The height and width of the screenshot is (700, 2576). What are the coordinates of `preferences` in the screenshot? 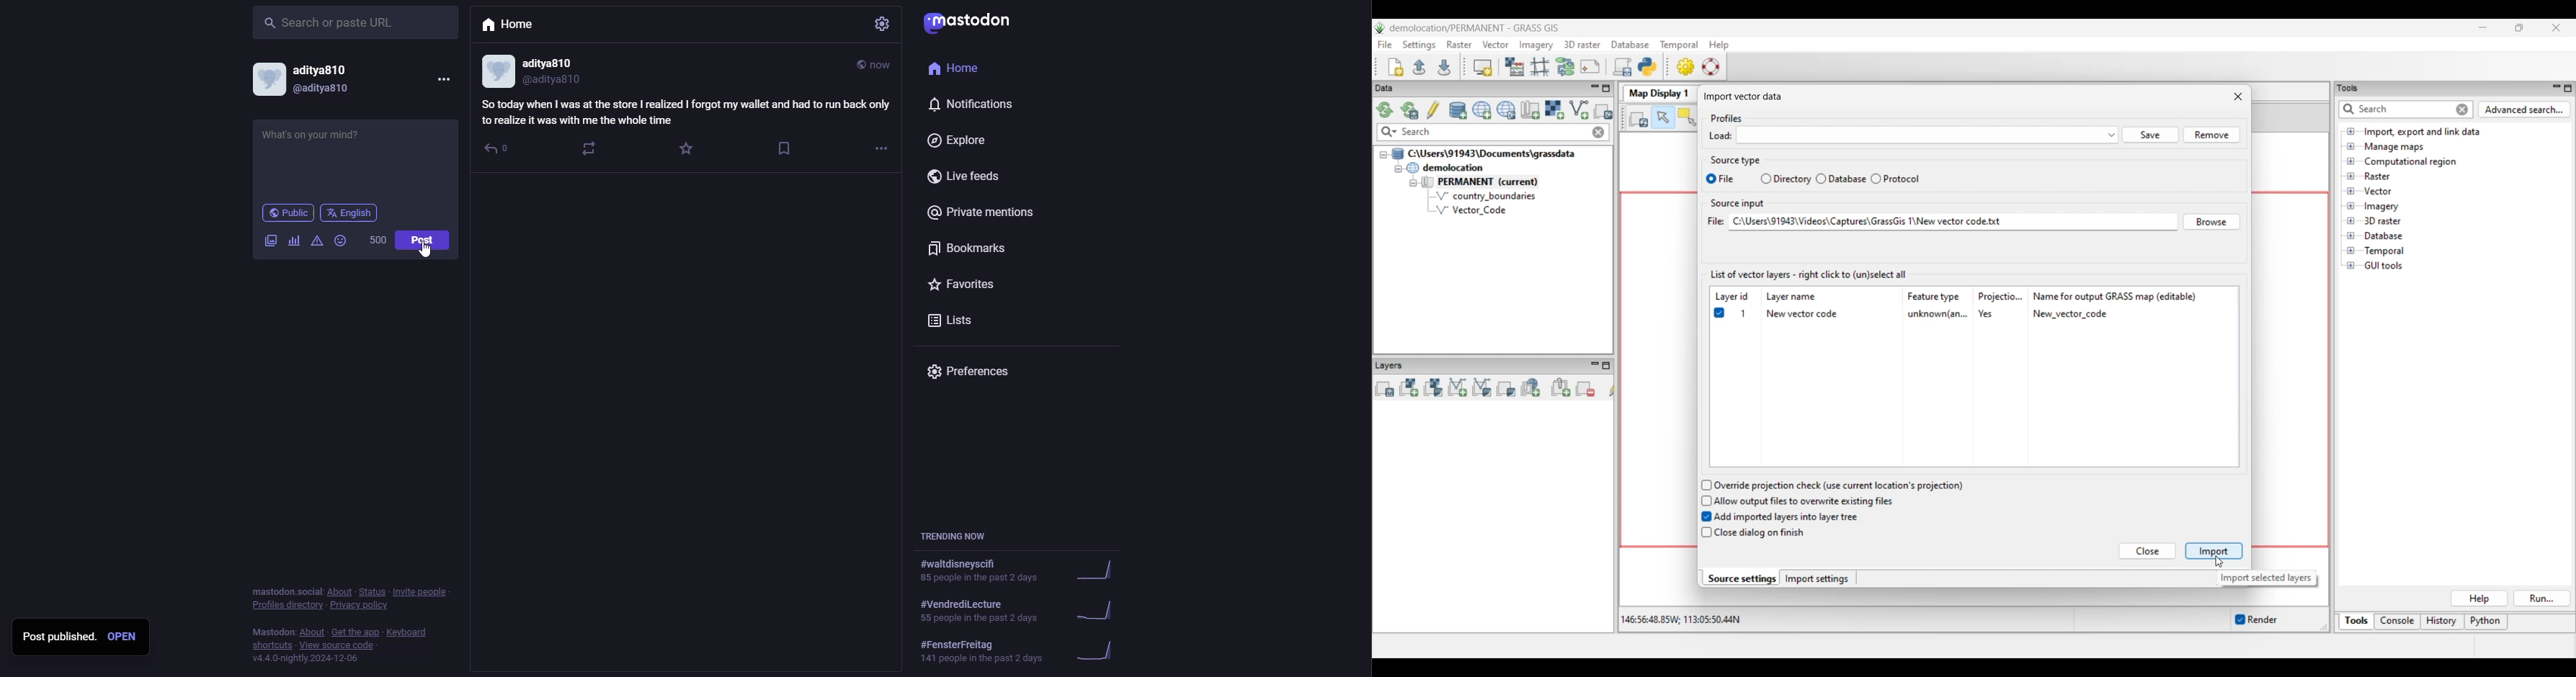 It's located at (973, 373).